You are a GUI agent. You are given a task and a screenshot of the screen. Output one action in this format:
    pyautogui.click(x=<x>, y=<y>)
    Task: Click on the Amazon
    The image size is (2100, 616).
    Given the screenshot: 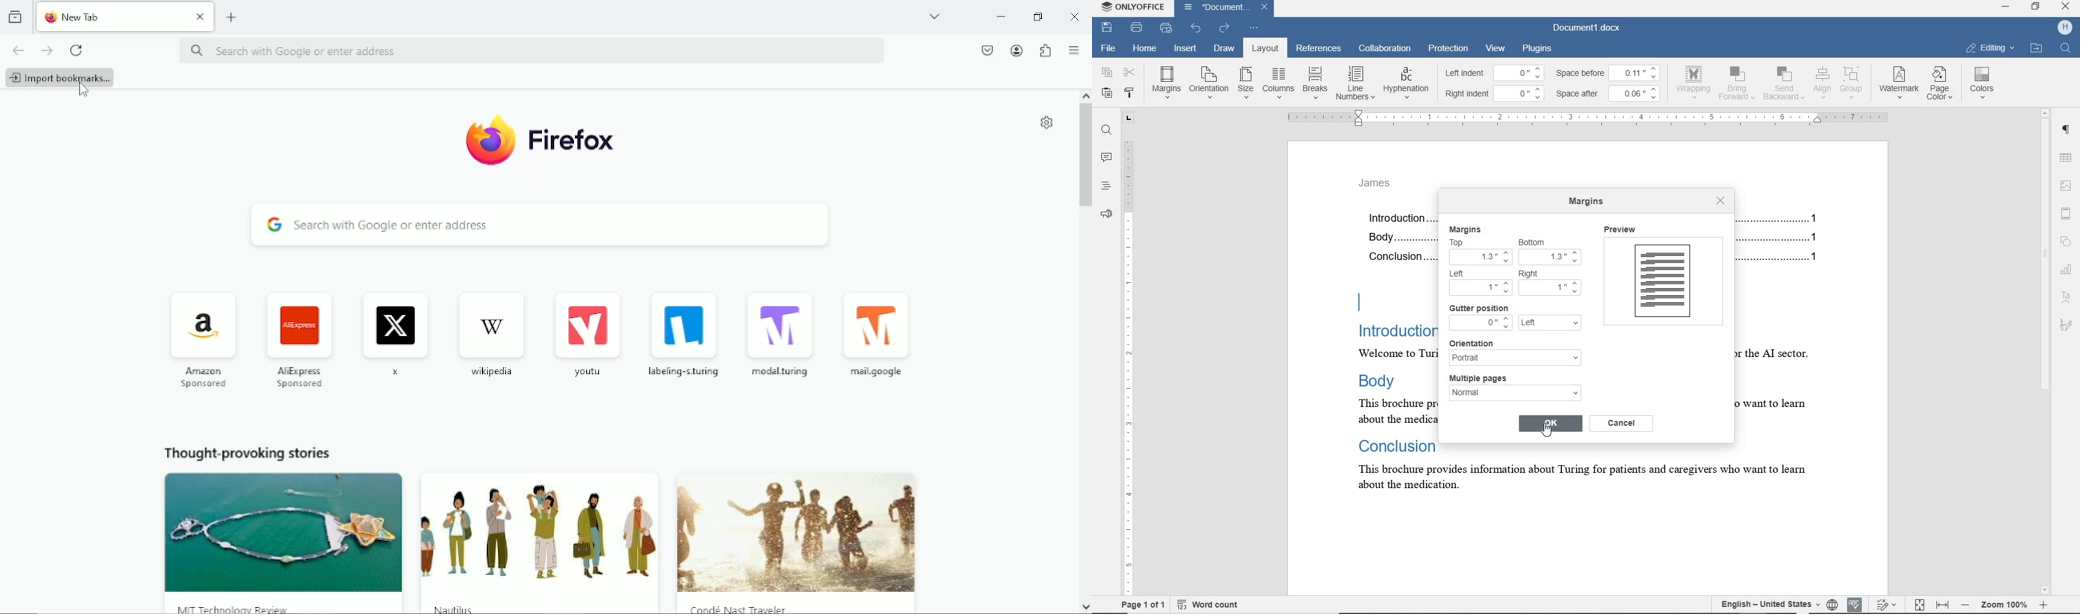 What is the action you would take?
    pyautogui.click(x=203, y=338)
    